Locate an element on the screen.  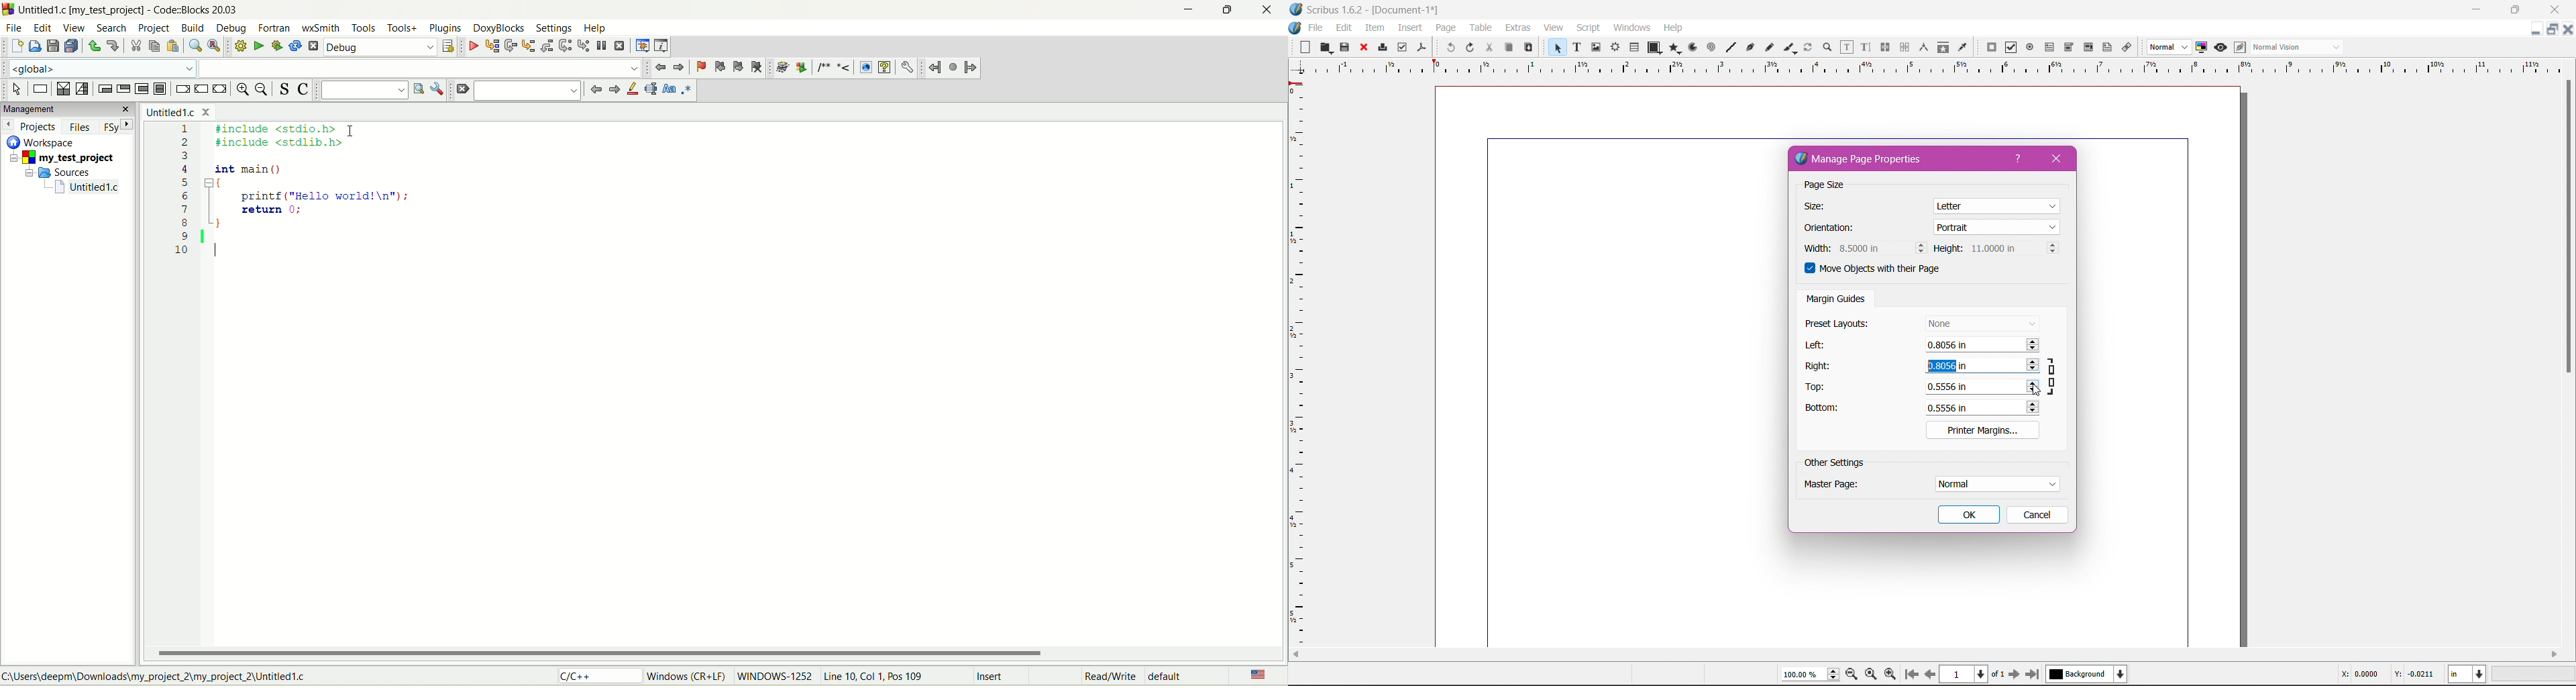
find is located at coordinates (193, 44).